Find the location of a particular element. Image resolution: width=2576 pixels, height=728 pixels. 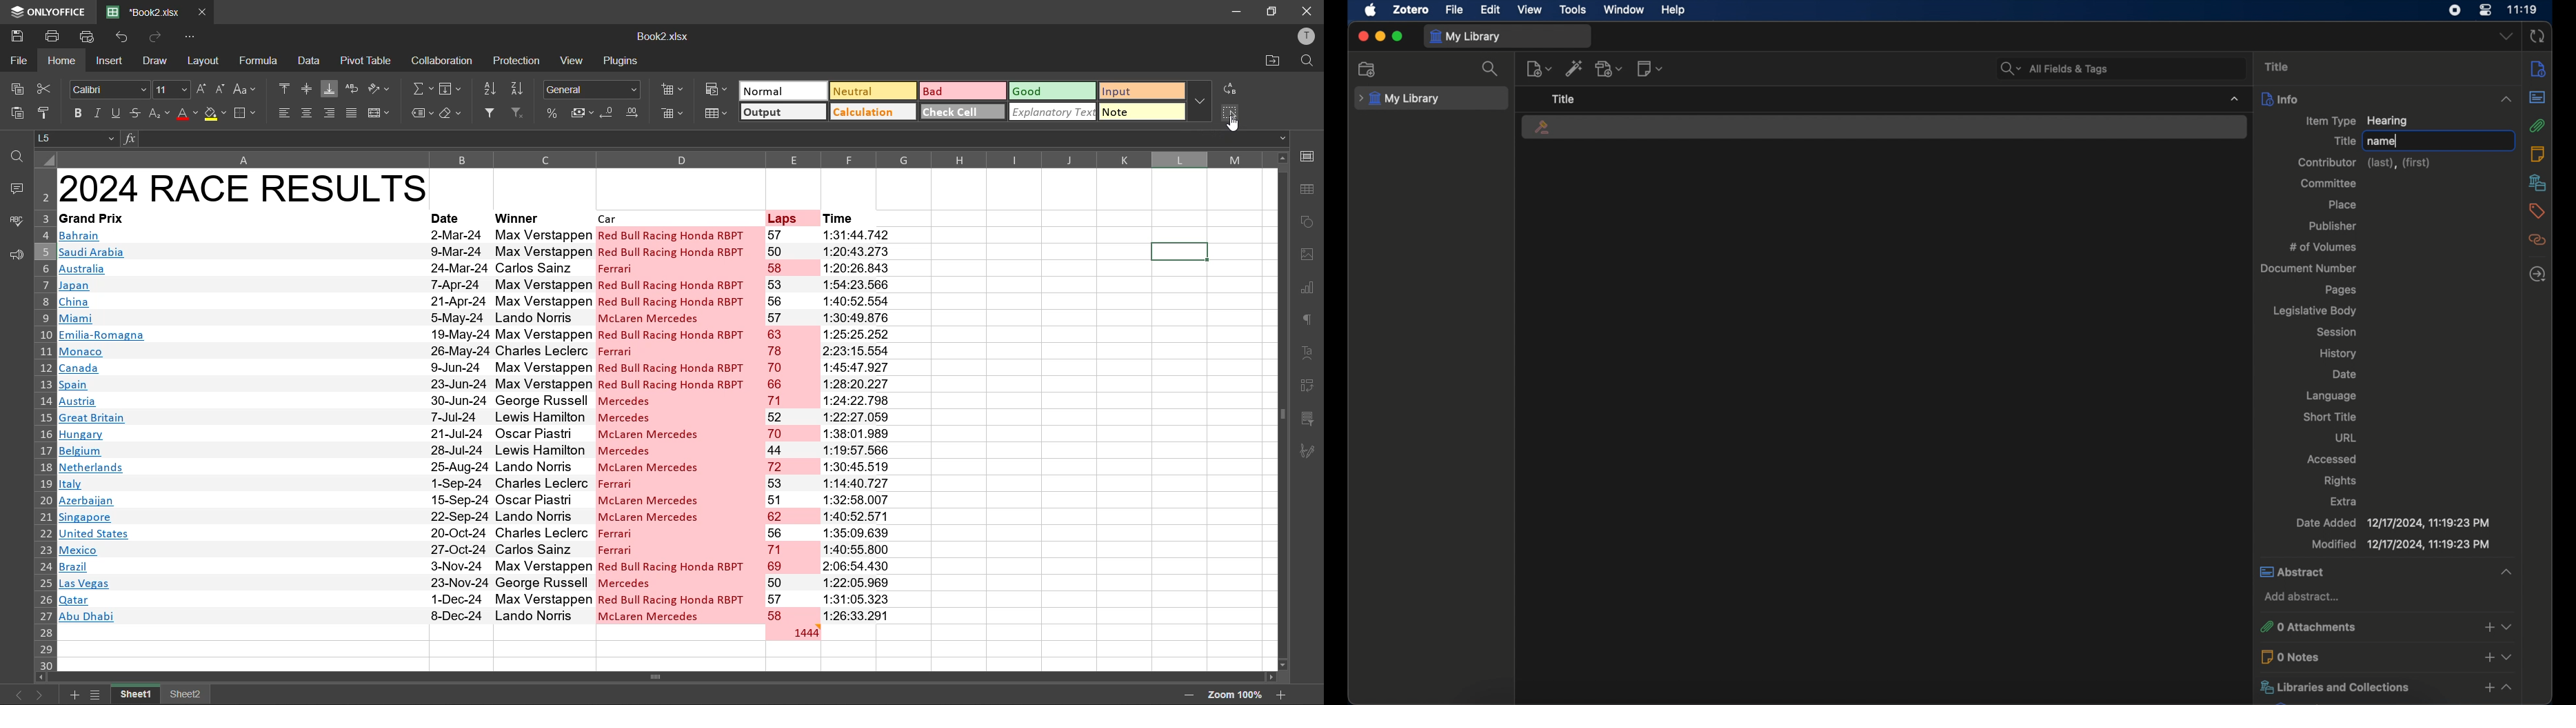

font size is located at coordinates (174, 90).